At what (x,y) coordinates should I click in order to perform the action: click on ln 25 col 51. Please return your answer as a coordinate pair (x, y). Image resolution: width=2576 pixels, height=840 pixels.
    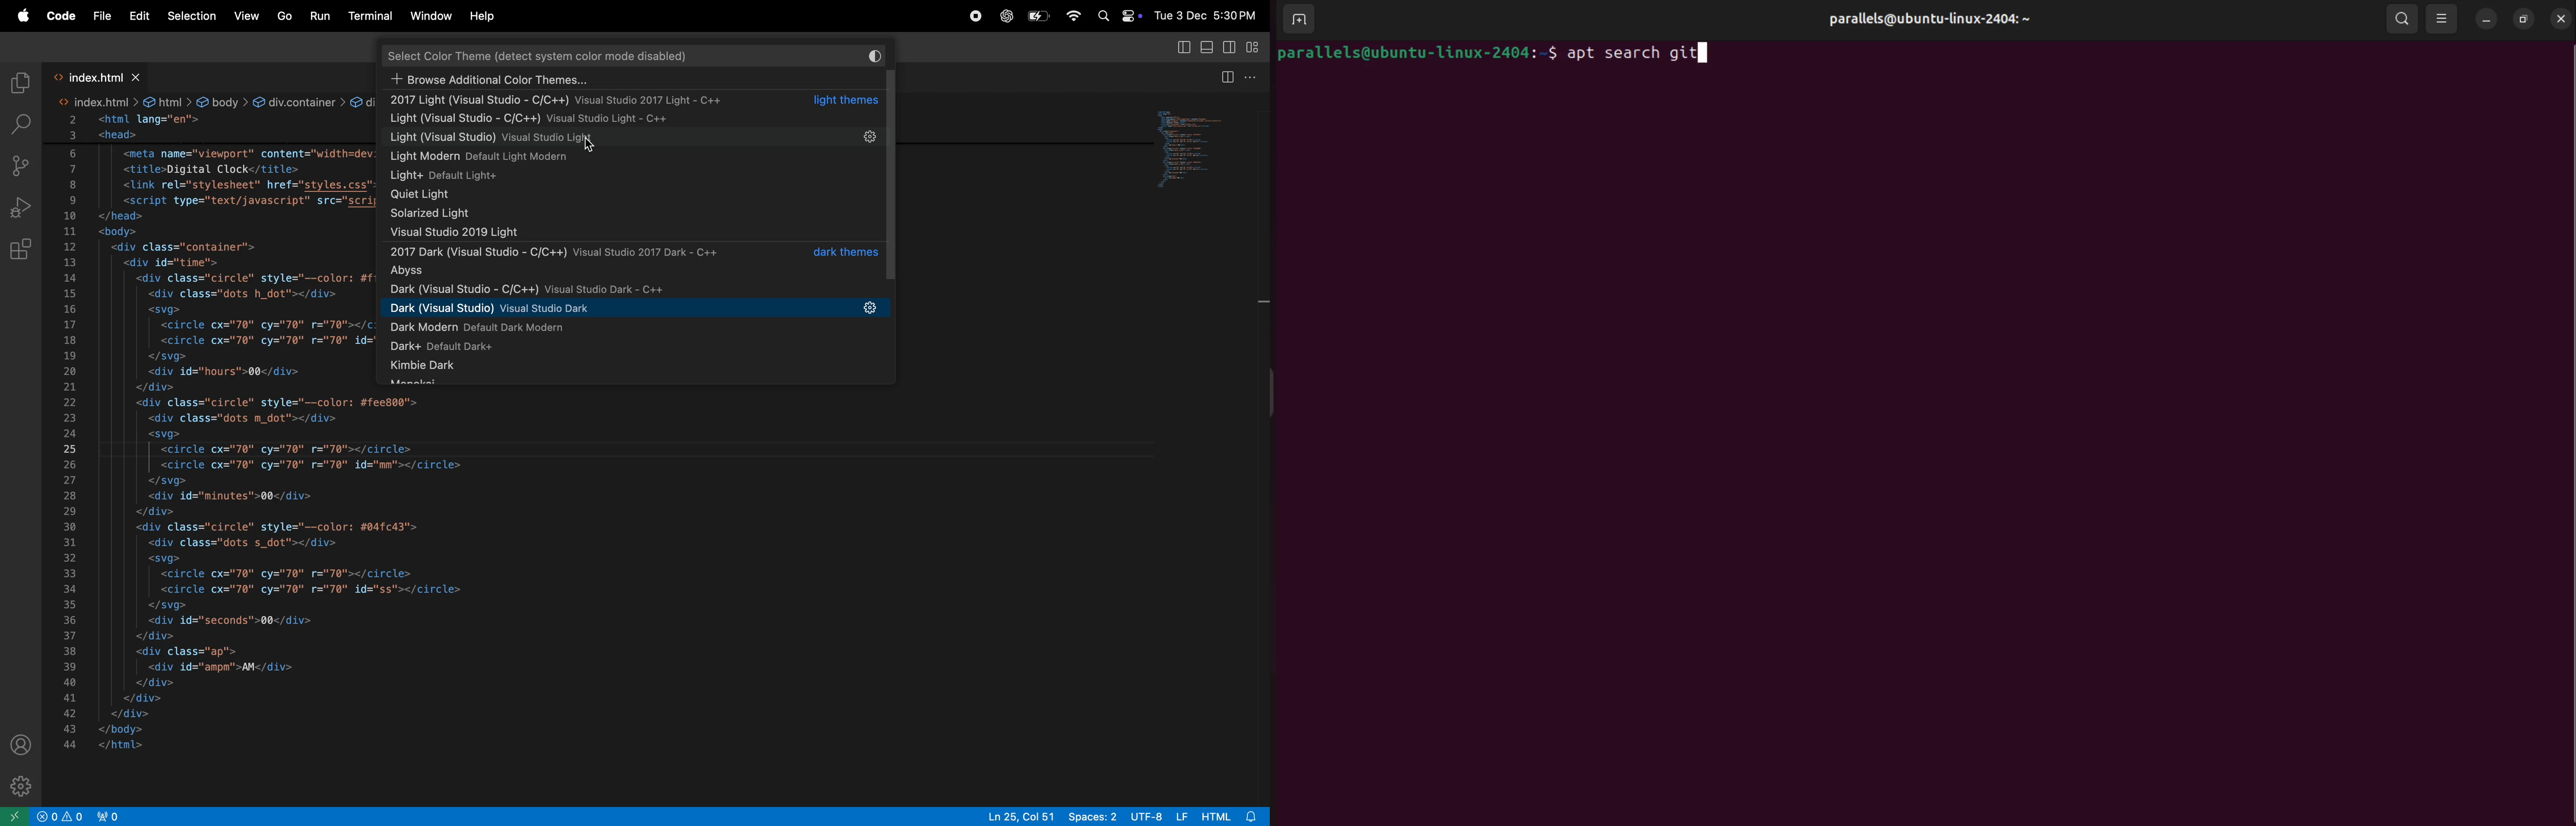
    Looking at the image, I should click on (1021, 815).